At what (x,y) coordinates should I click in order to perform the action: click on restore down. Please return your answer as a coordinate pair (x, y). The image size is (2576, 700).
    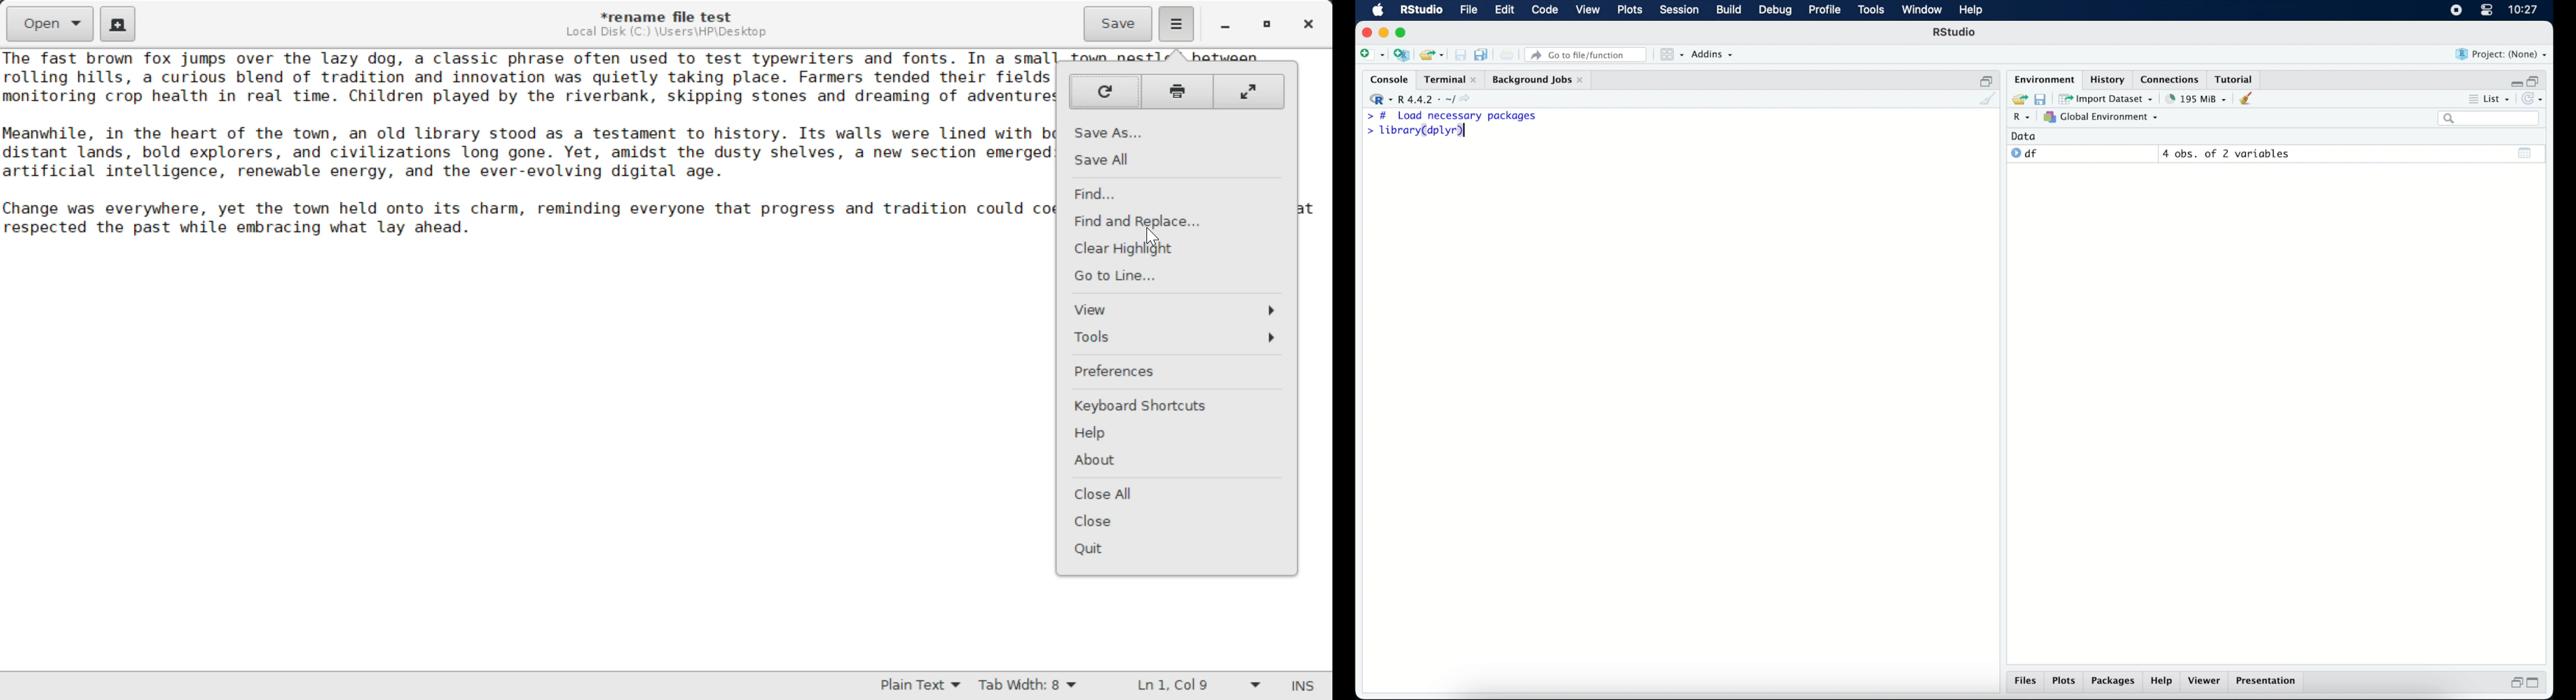
    Looking at the image, I should click on (2536, 80).